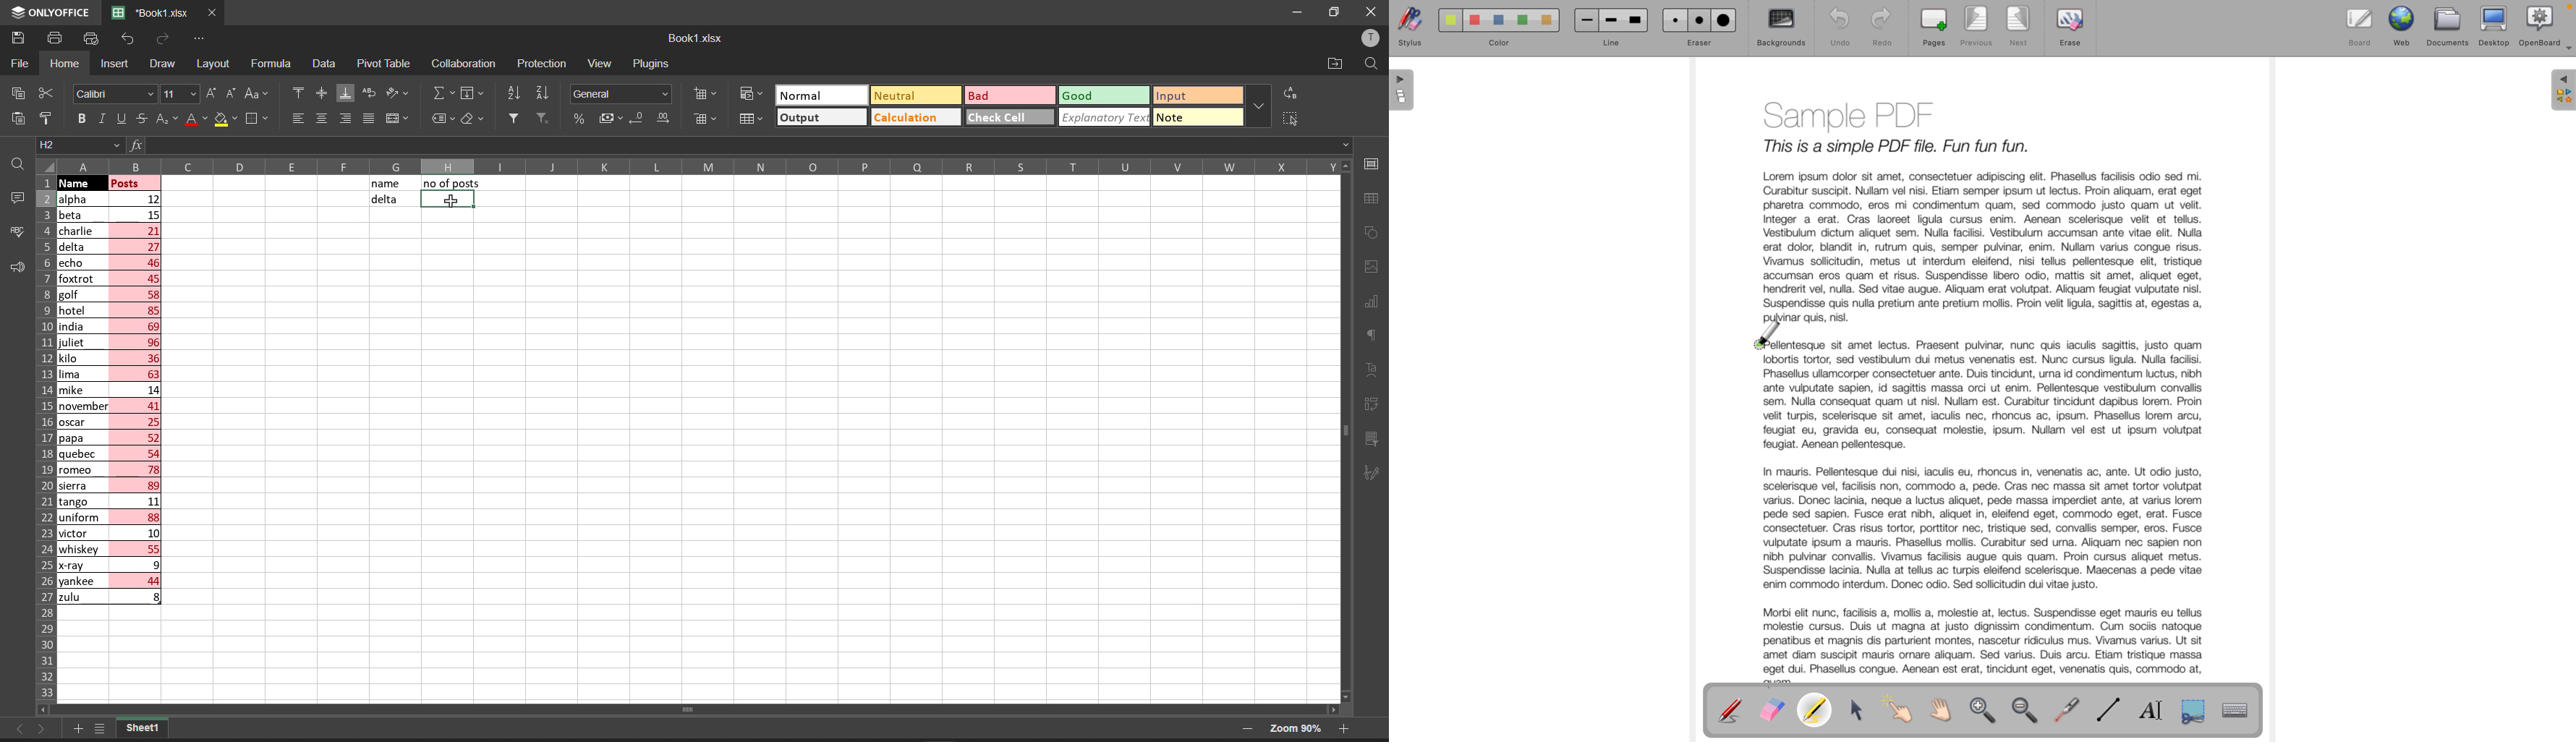  What do you see at coordinates (64, 64) in the screenshot?
I see `homw` at bounding box center [64, 64].